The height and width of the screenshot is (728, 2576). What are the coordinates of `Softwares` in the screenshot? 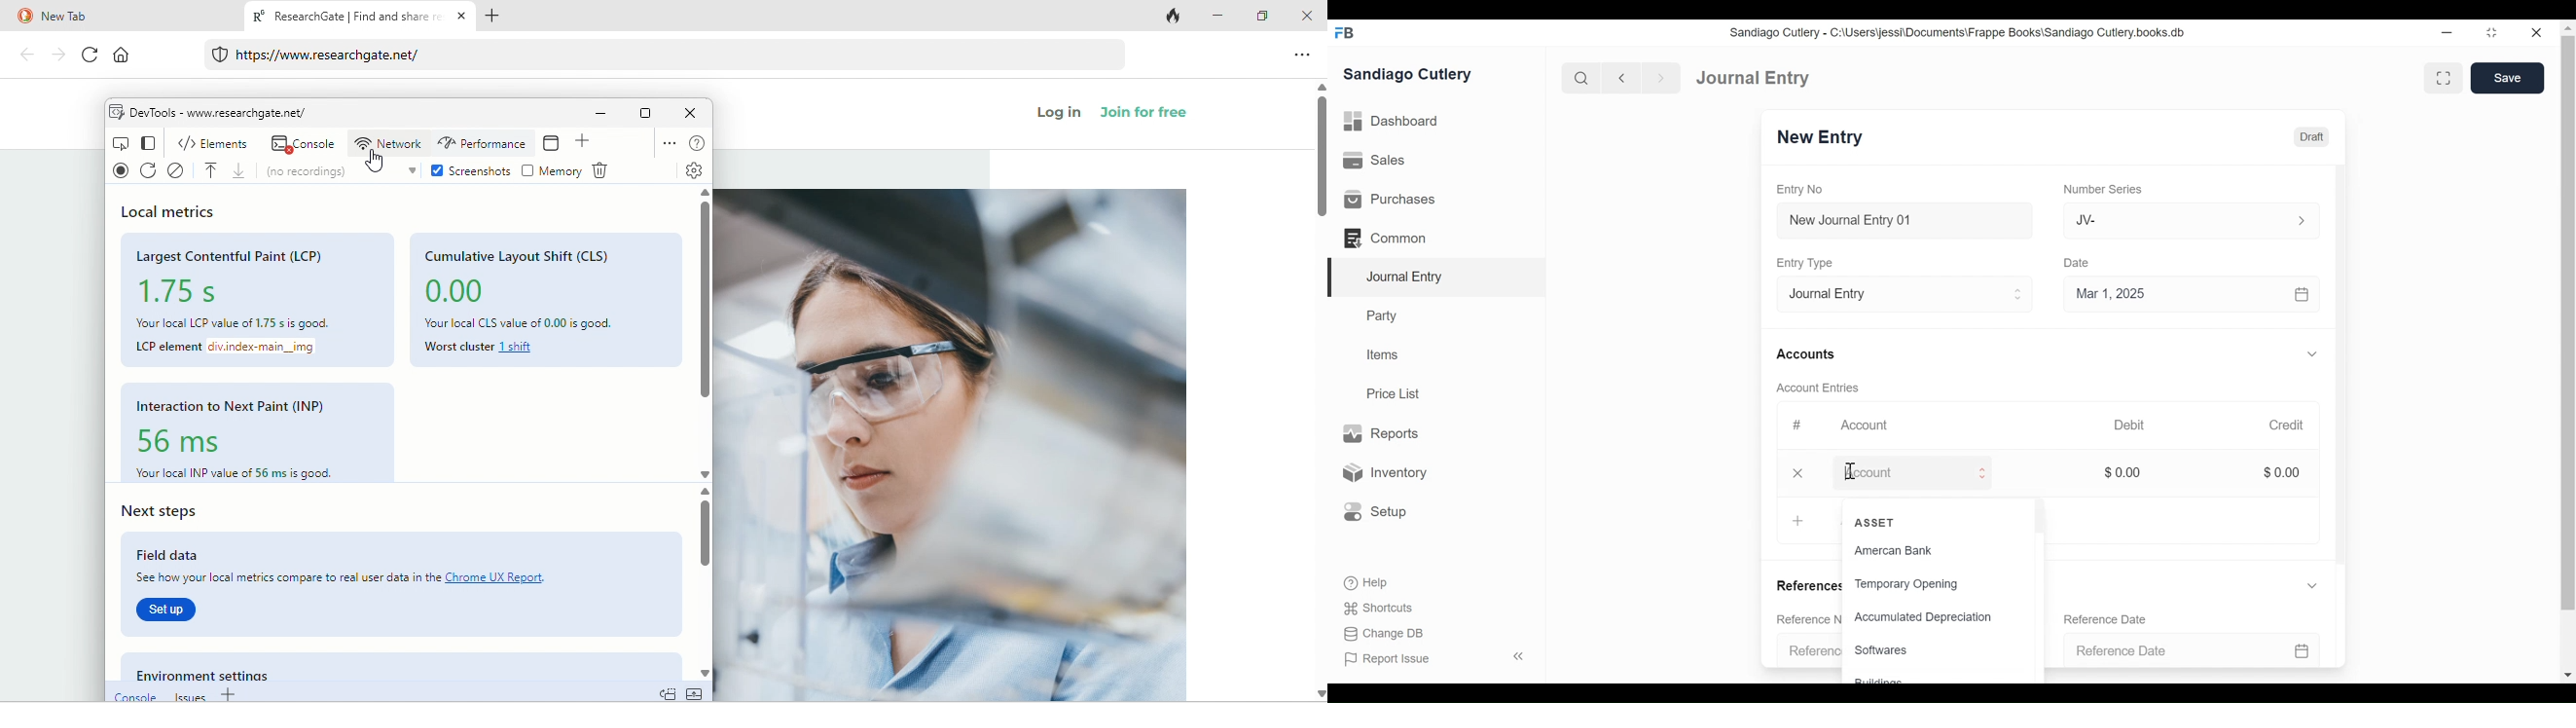 It's located at (1887, 650).